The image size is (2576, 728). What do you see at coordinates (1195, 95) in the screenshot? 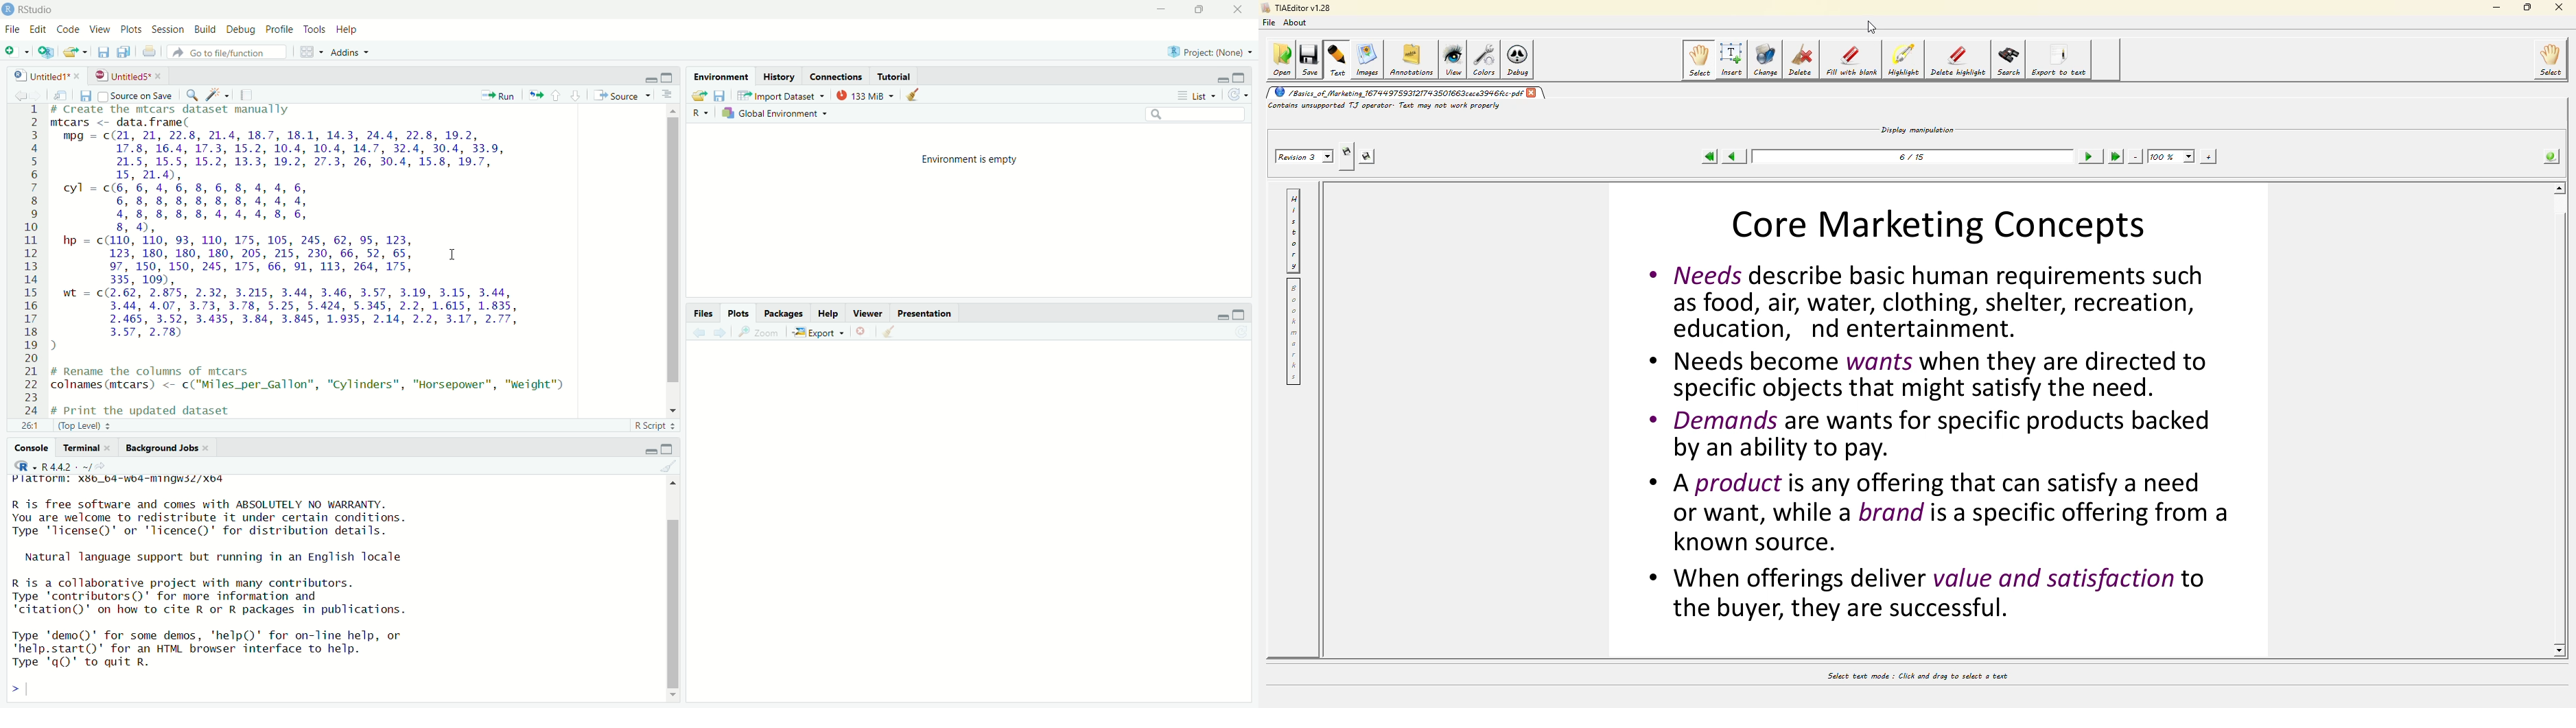
I see `List =` at bounding box center [1195, 95].